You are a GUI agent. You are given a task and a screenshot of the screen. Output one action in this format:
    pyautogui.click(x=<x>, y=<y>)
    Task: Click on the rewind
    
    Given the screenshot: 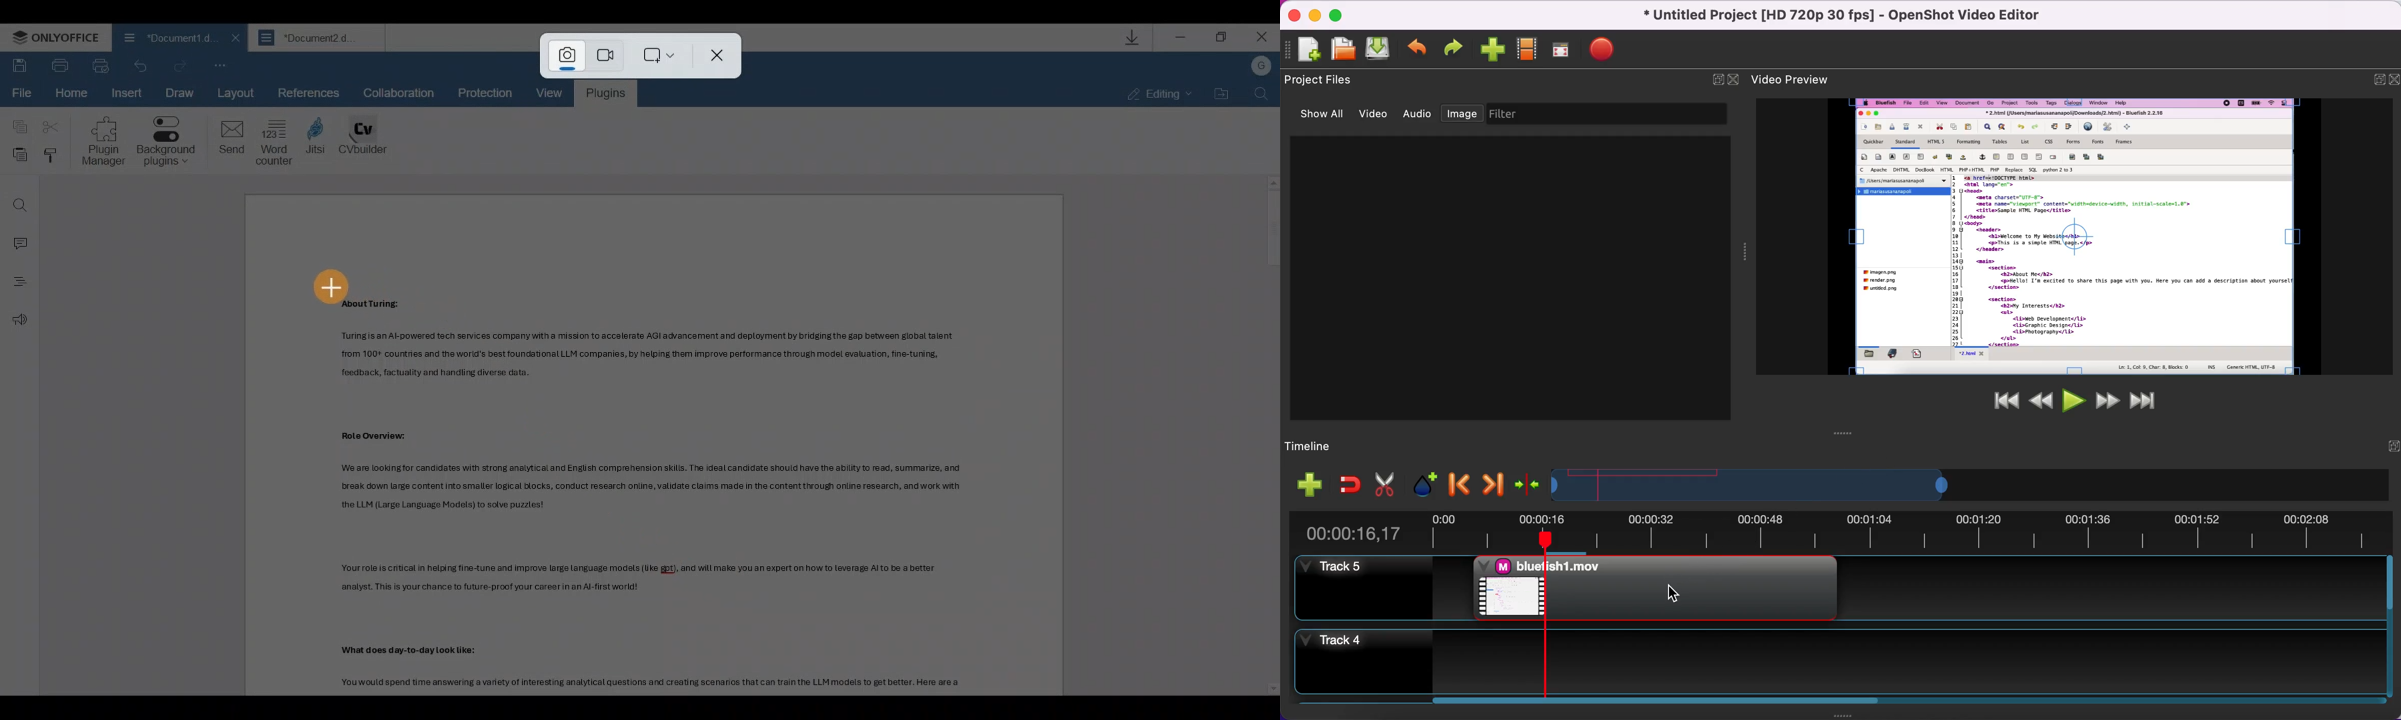 What is the action you would take?
    pyautogui.click(x=2040, y=399)
    